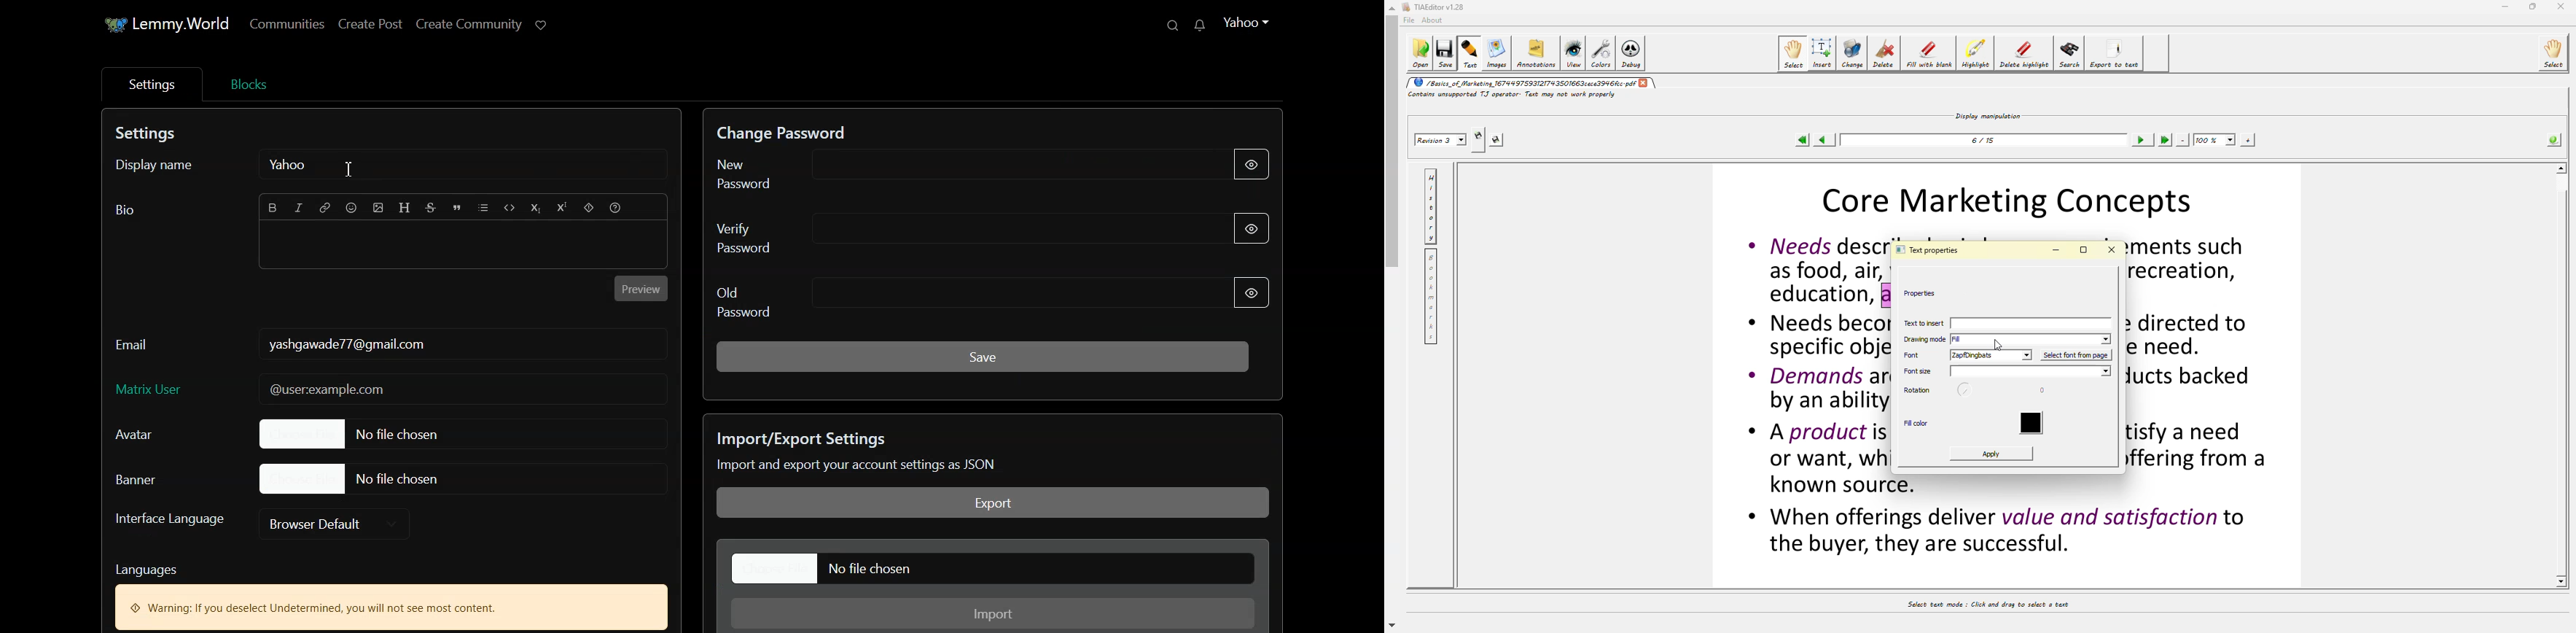 This screenshot has height=644, width=2576. I want to click on Matrix User, so click(390, 390).